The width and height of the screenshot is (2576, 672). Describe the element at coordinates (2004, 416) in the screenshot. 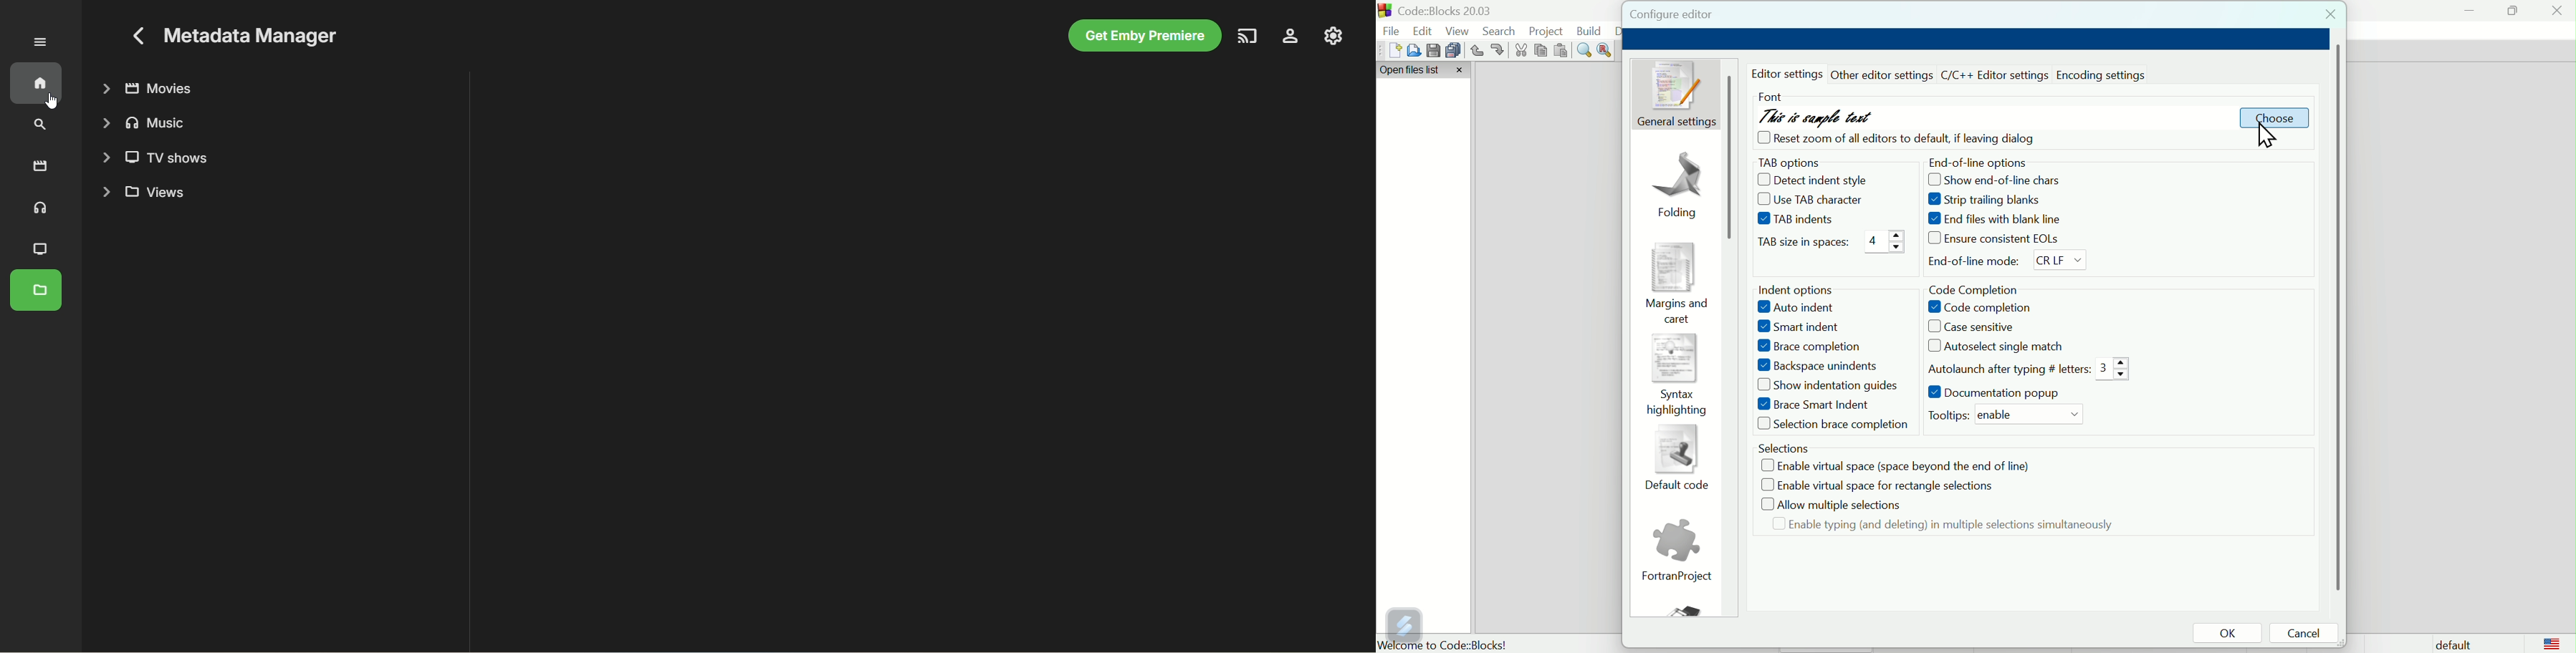

I see `Tooltips: enable` at that location.